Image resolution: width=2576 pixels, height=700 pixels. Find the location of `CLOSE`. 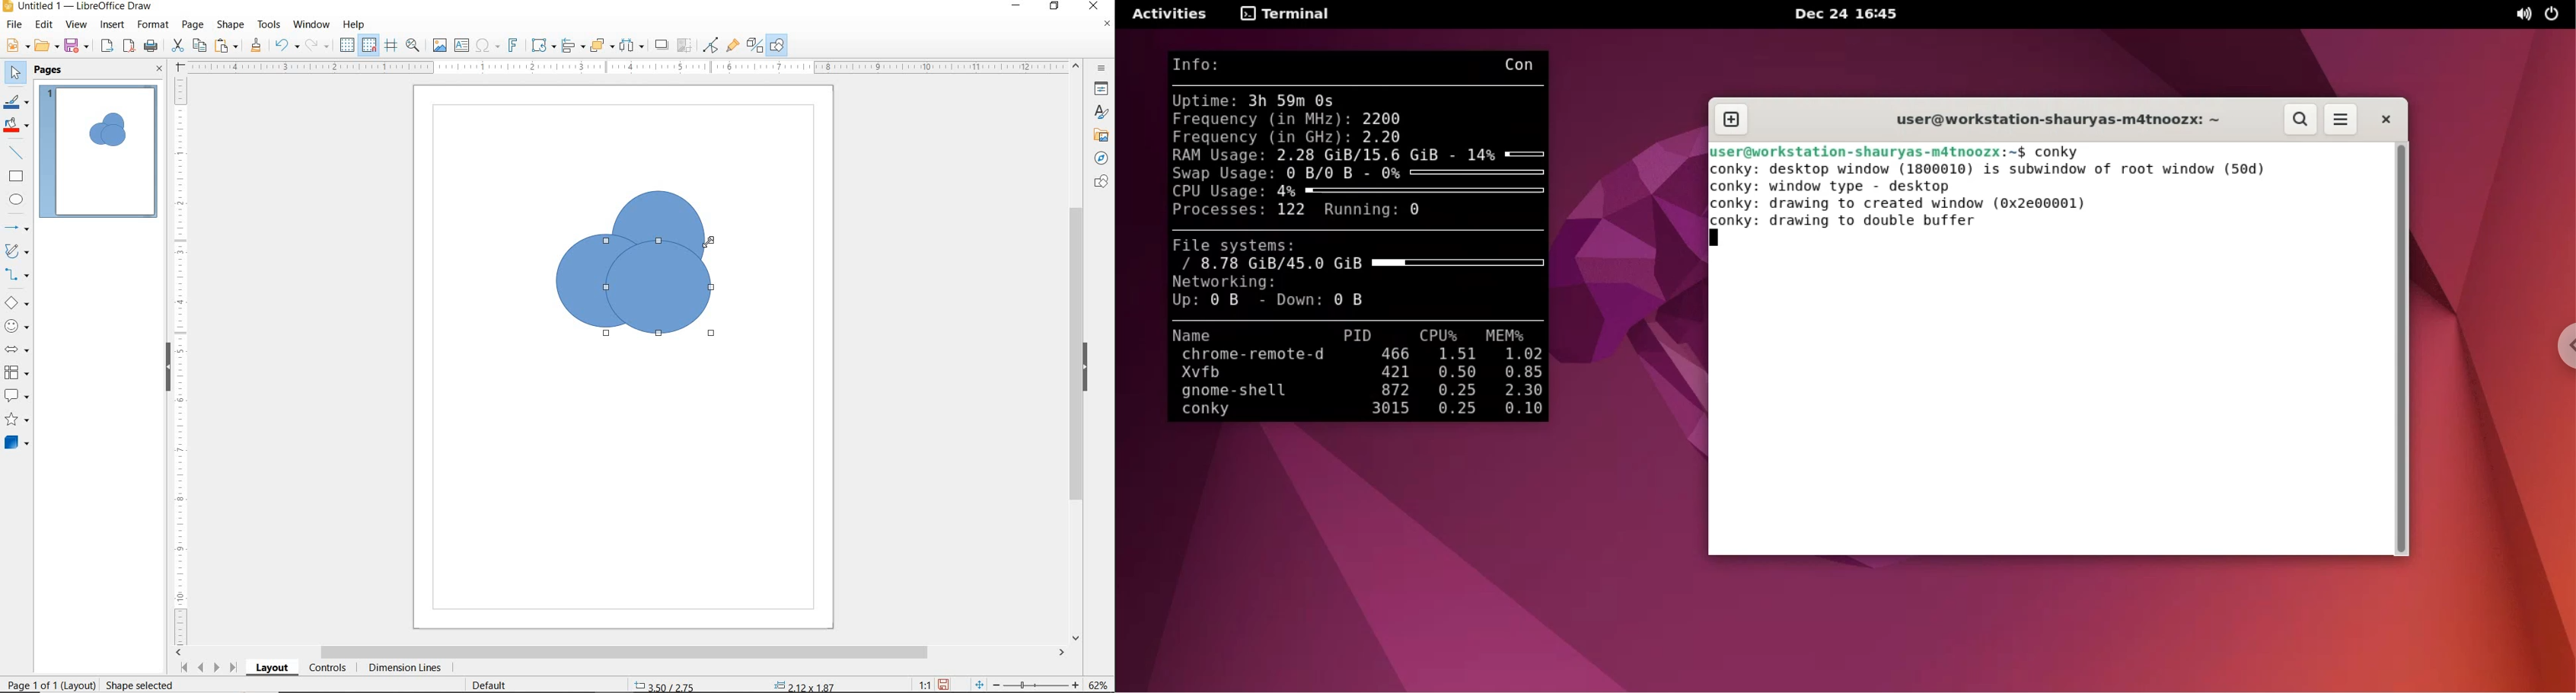

CLOSE is located at coordinates (1093, 5).